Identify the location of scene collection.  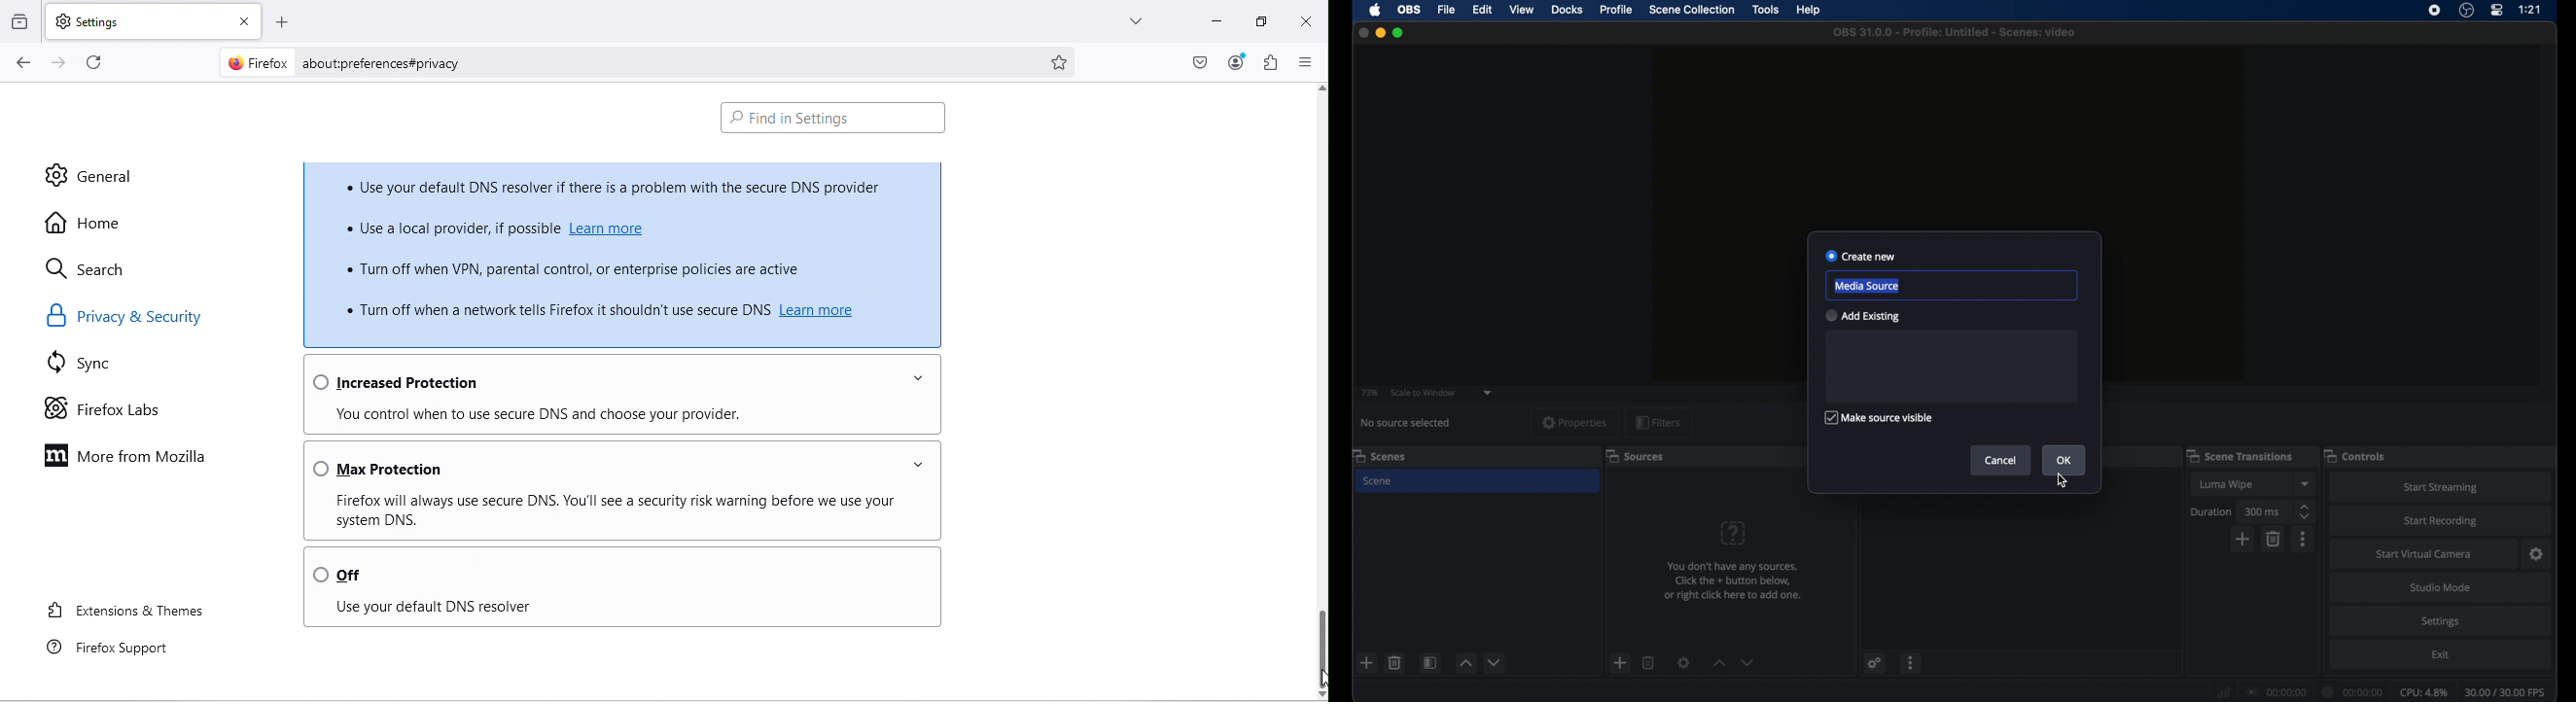
(1690, 10).